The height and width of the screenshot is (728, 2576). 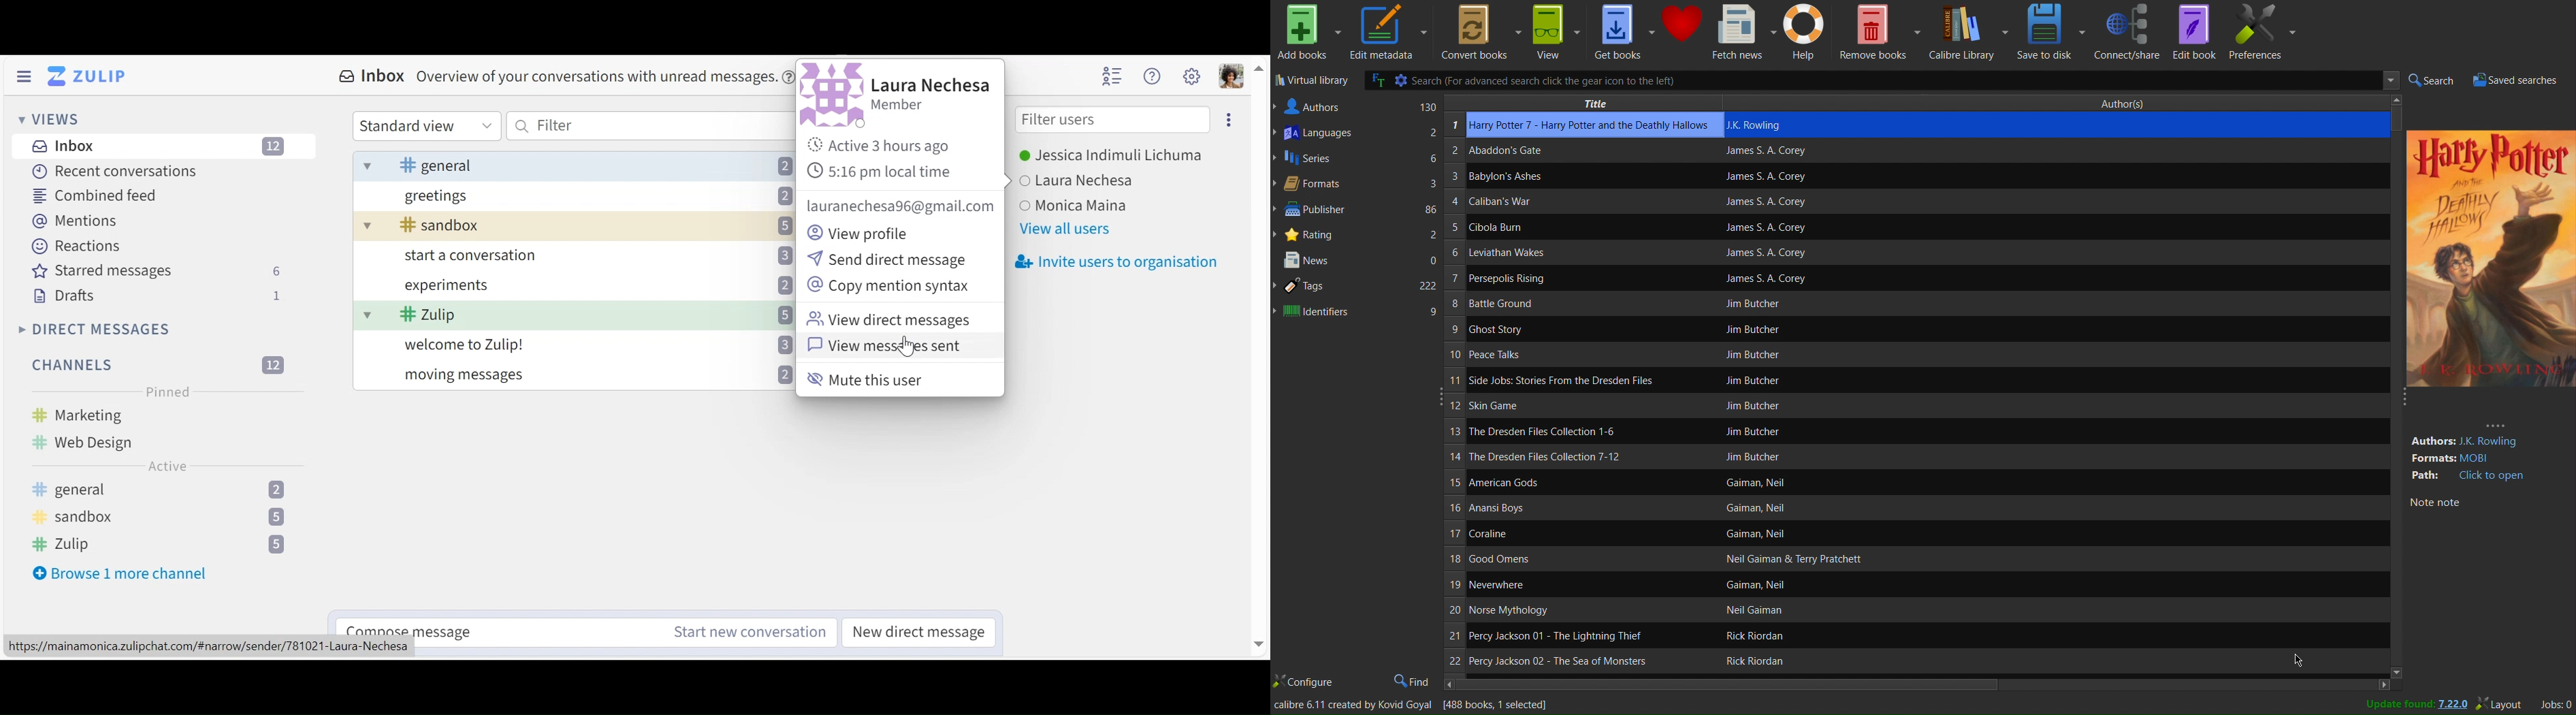 What do you see at coordinates (1570, 511) in the screenshot?
I see `Book name` at bounding box center [1570, 511].